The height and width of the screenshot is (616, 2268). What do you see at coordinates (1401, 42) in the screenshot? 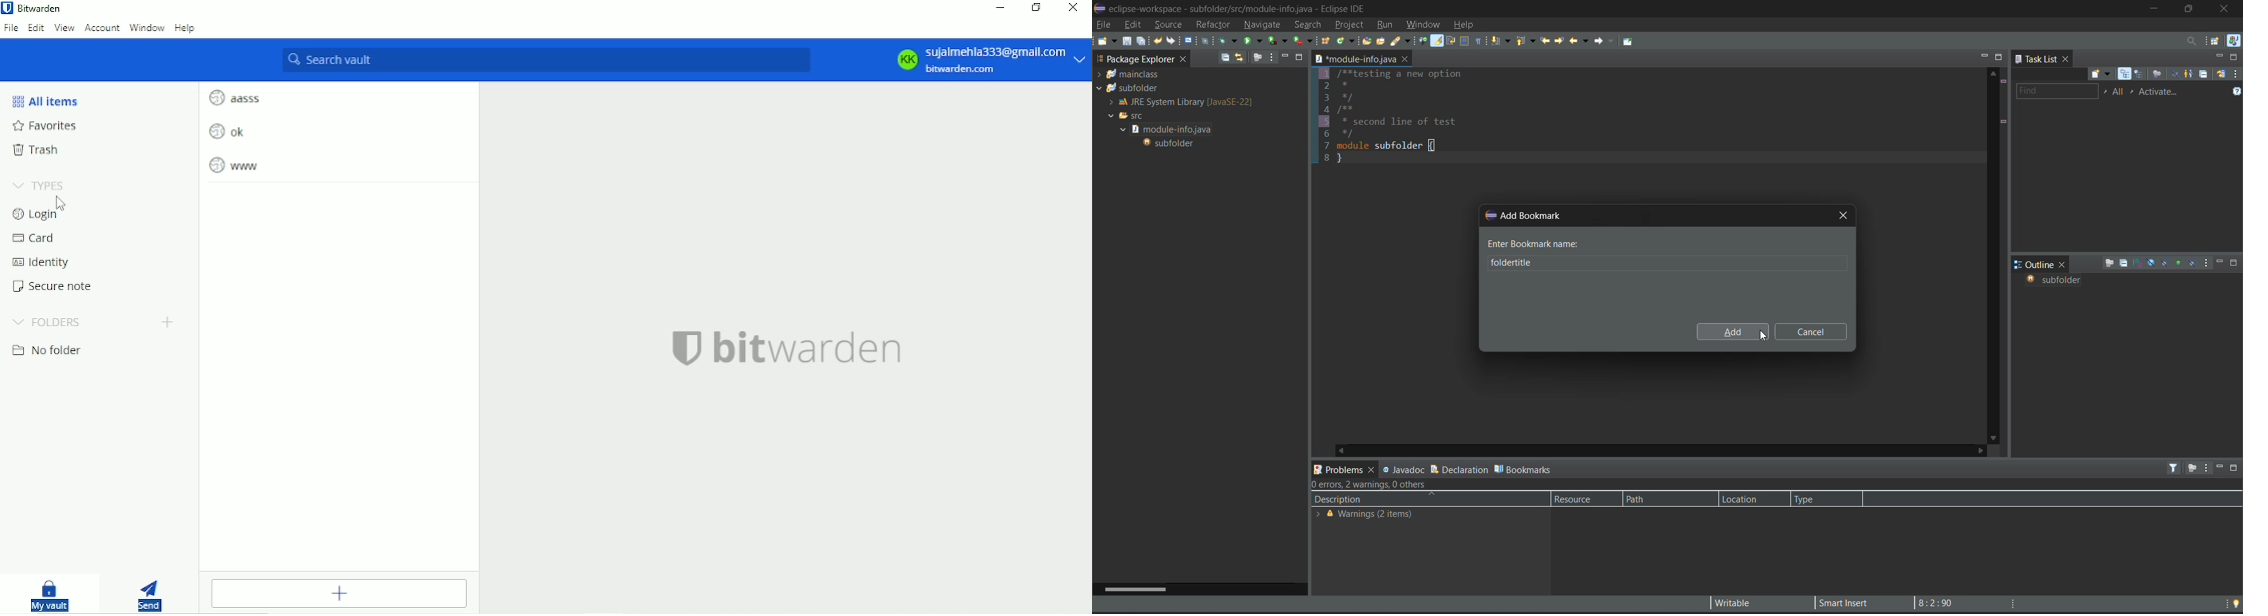
I see `search` at bounding box center [1401, 42].